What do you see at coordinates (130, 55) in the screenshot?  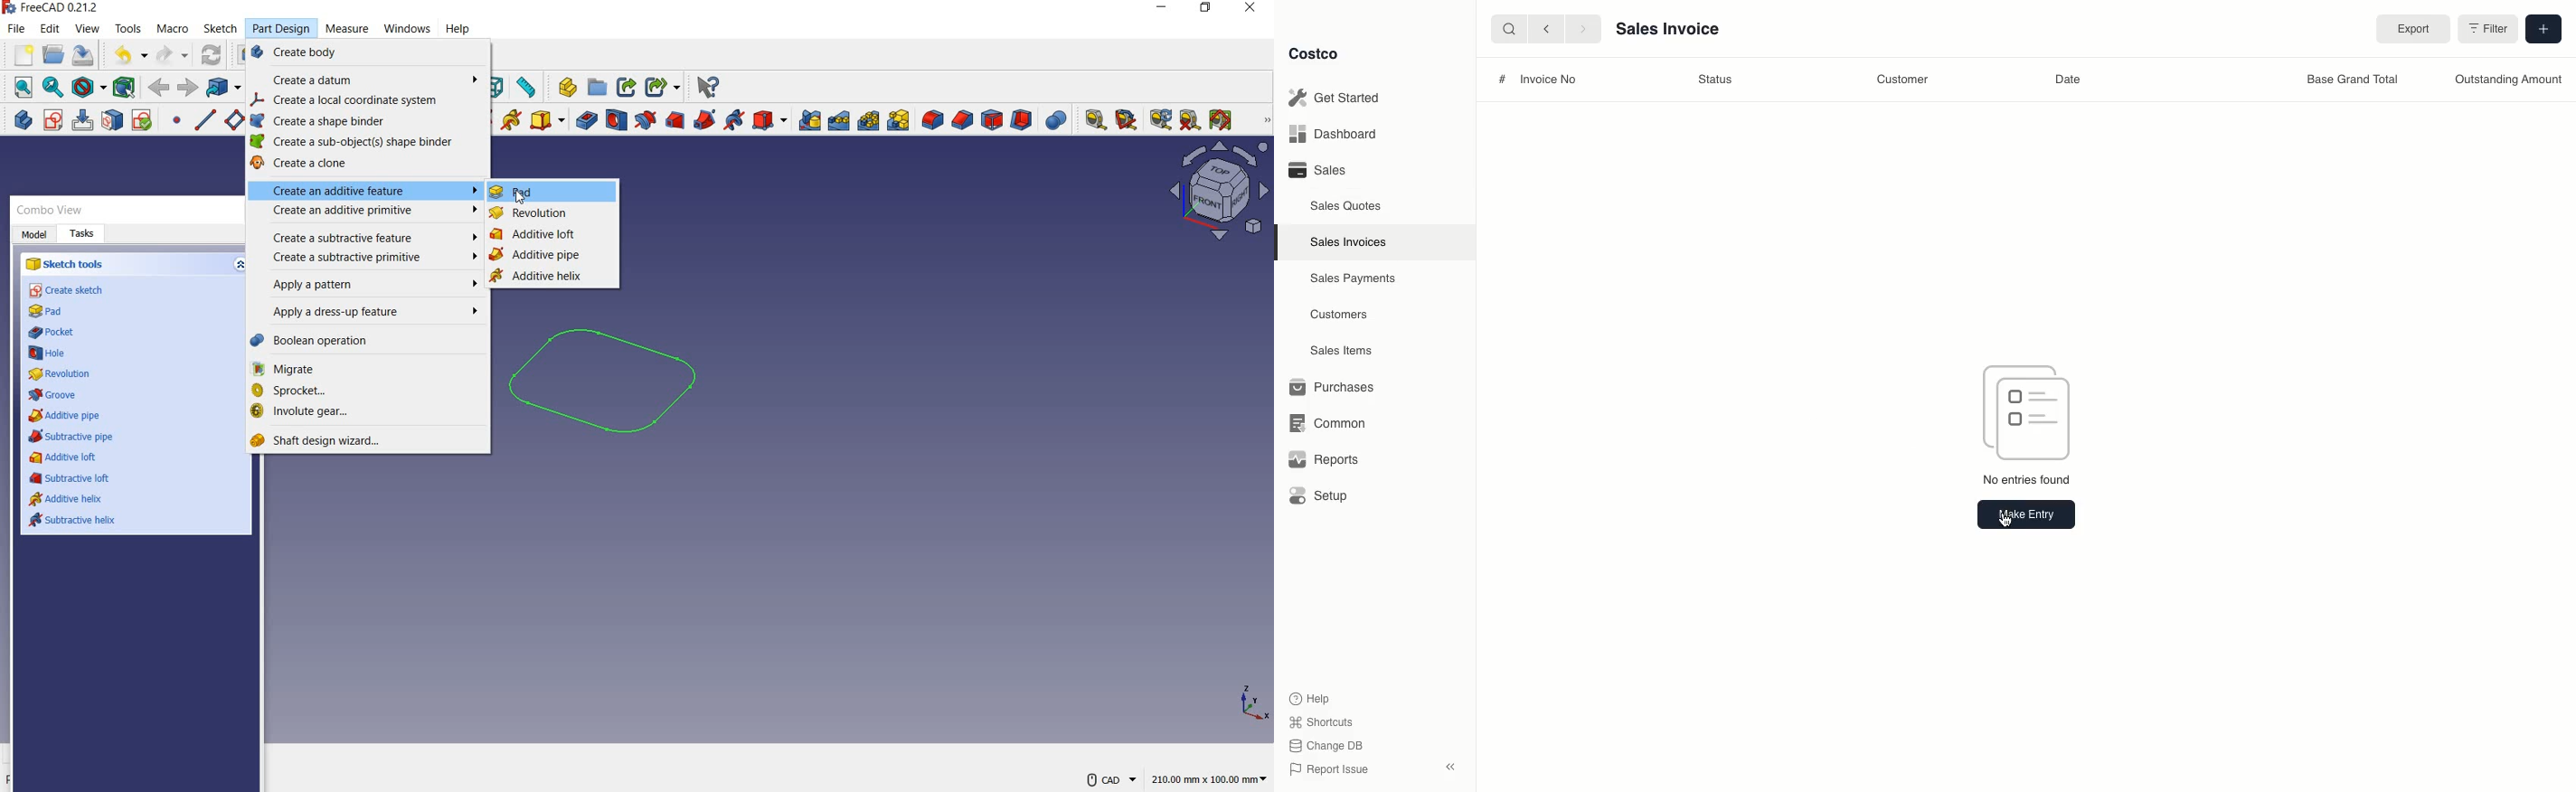 I see `undo` at bounding box center [130, 55].